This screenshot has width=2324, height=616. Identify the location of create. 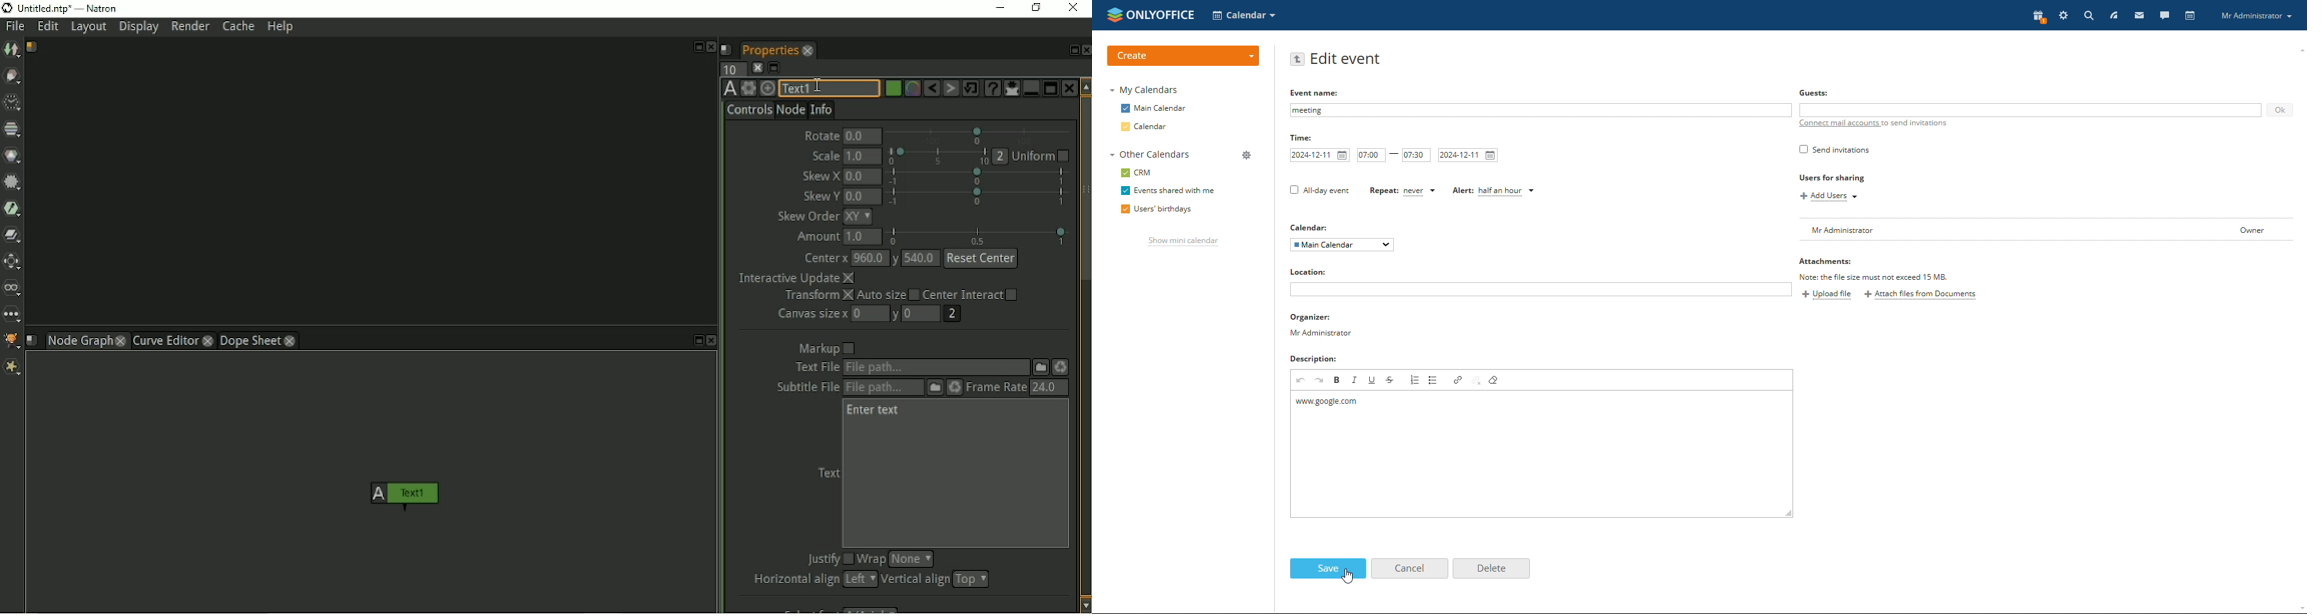
(1183, 56).